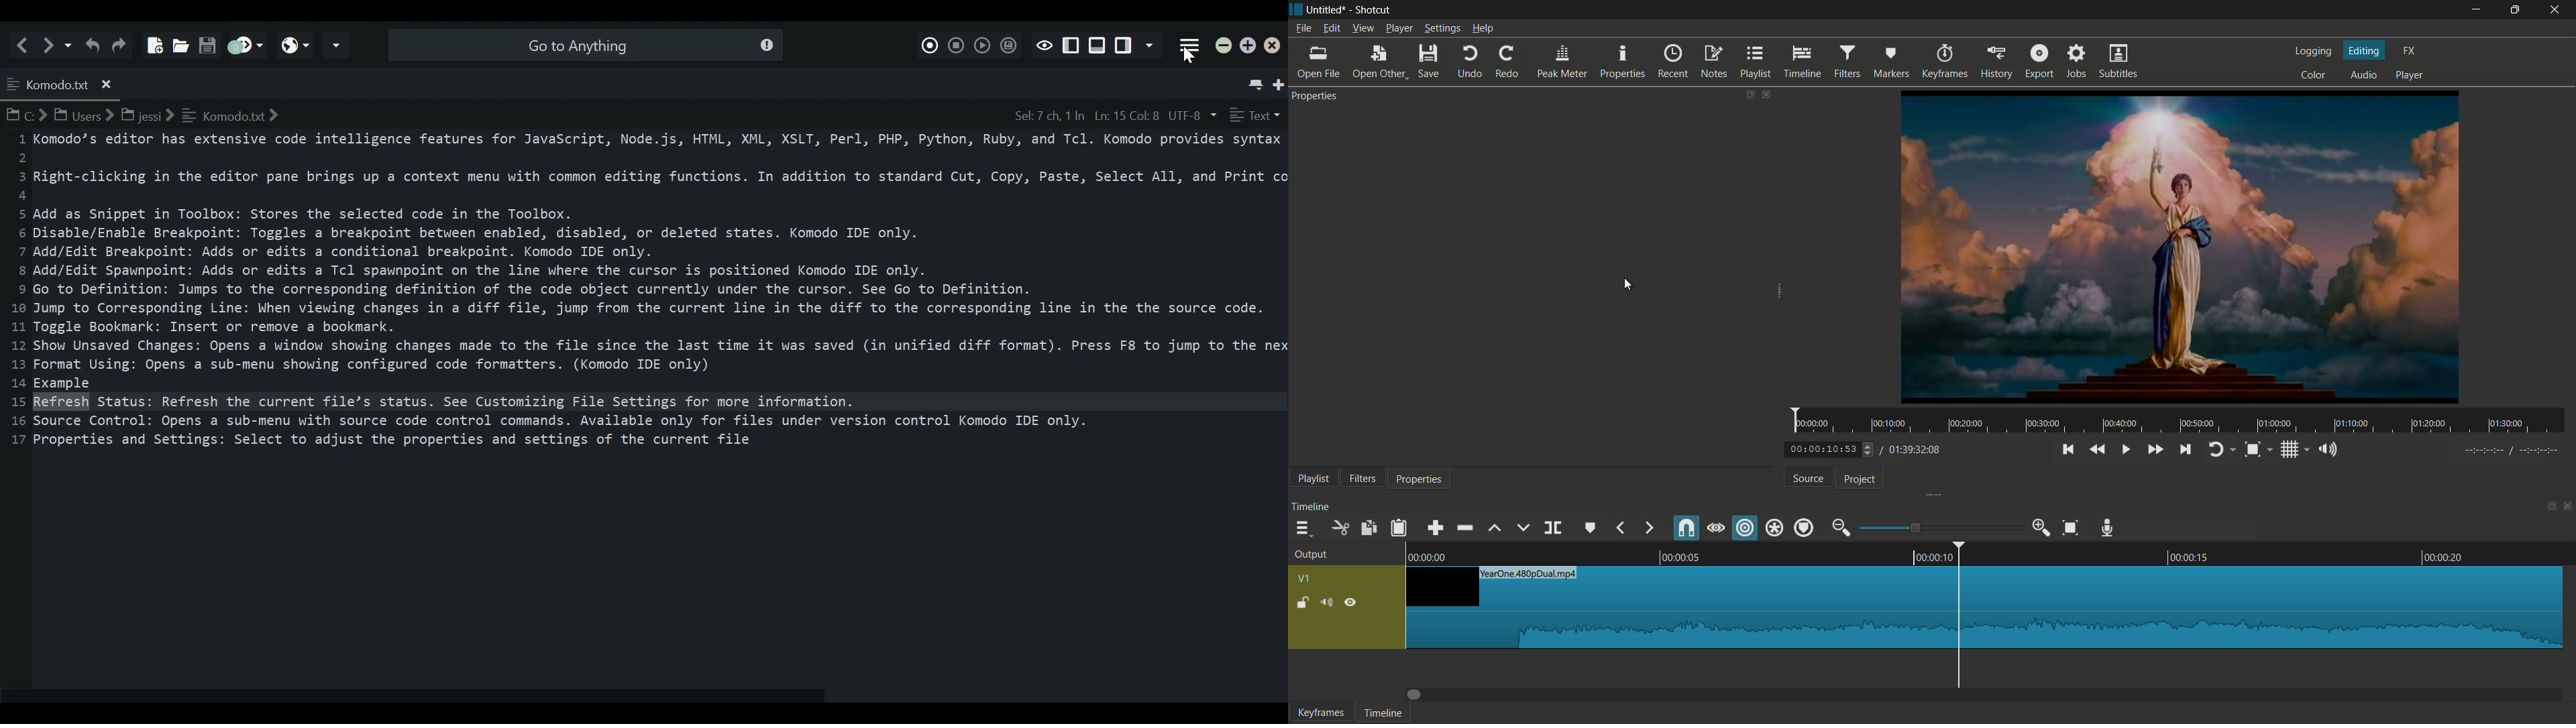 The width and height of the screenshot is (2576, 728). I want to click on Stop Recording Macro, so click(957, 44).